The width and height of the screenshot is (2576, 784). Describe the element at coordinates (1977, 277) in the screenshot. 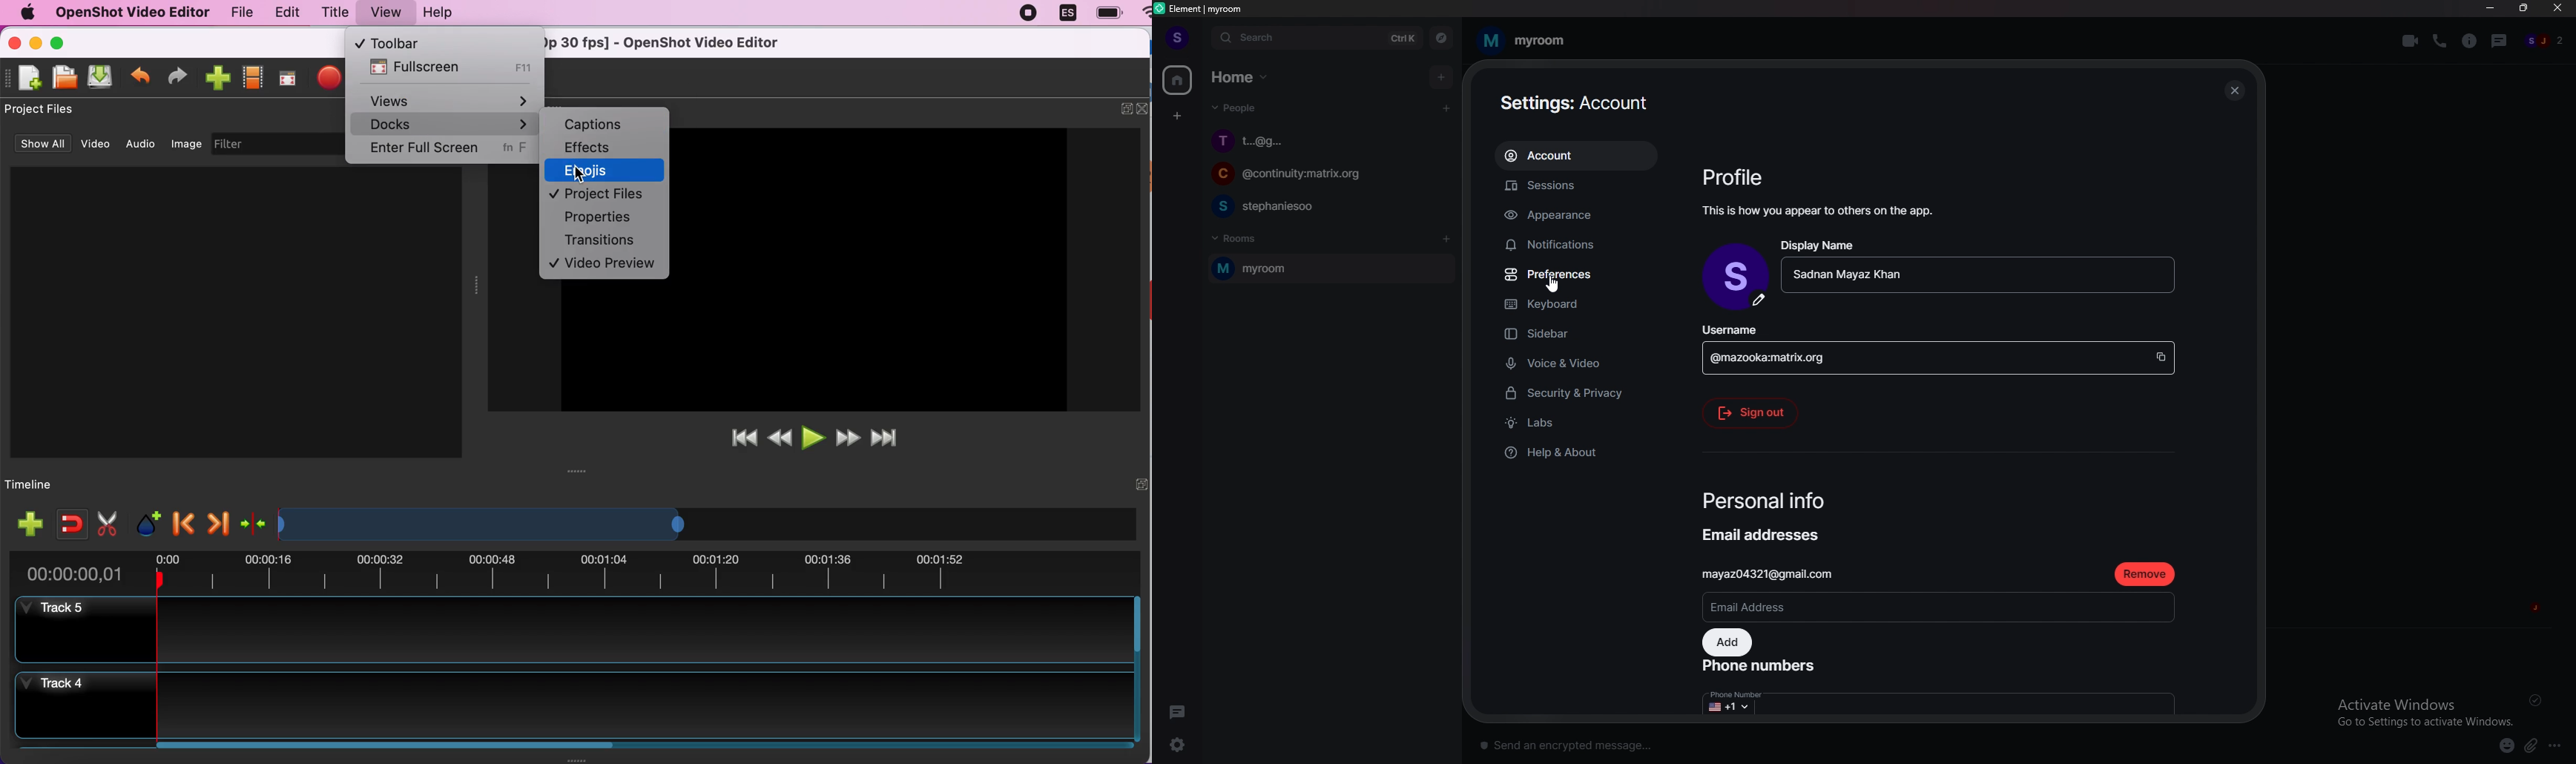

I see `display name` at that location.